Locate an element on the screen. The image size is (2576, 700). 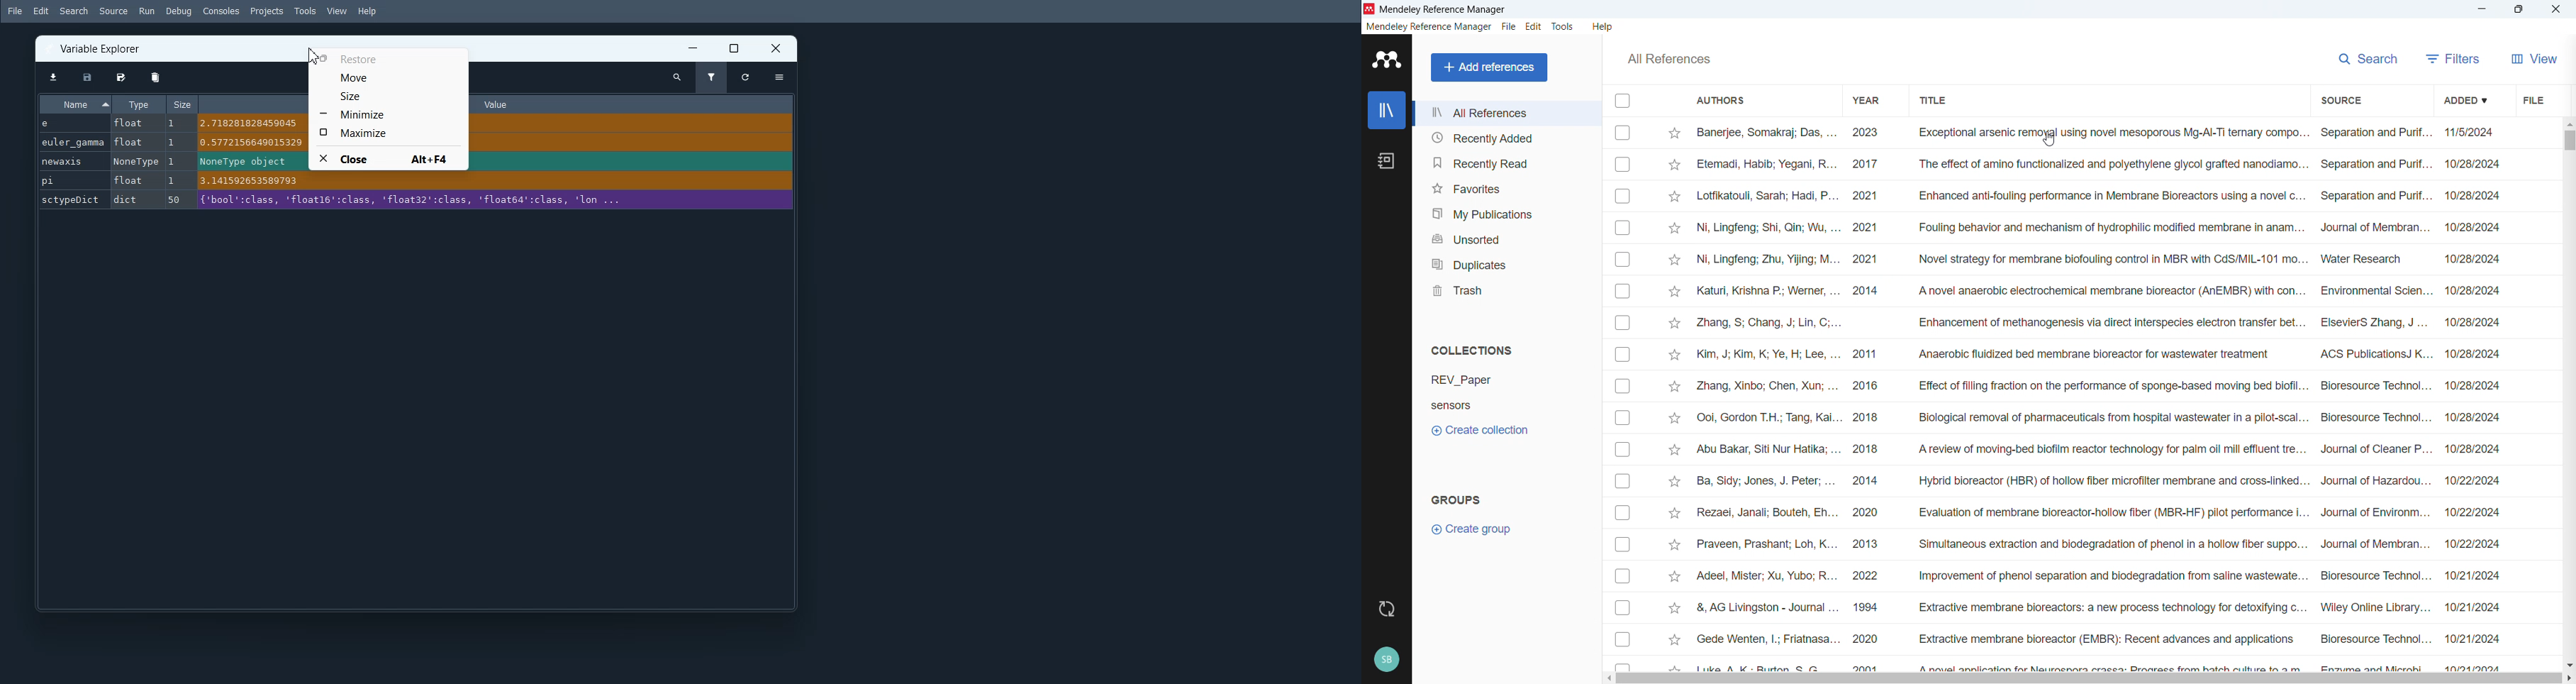
file is located at coordinates (2534, 99).